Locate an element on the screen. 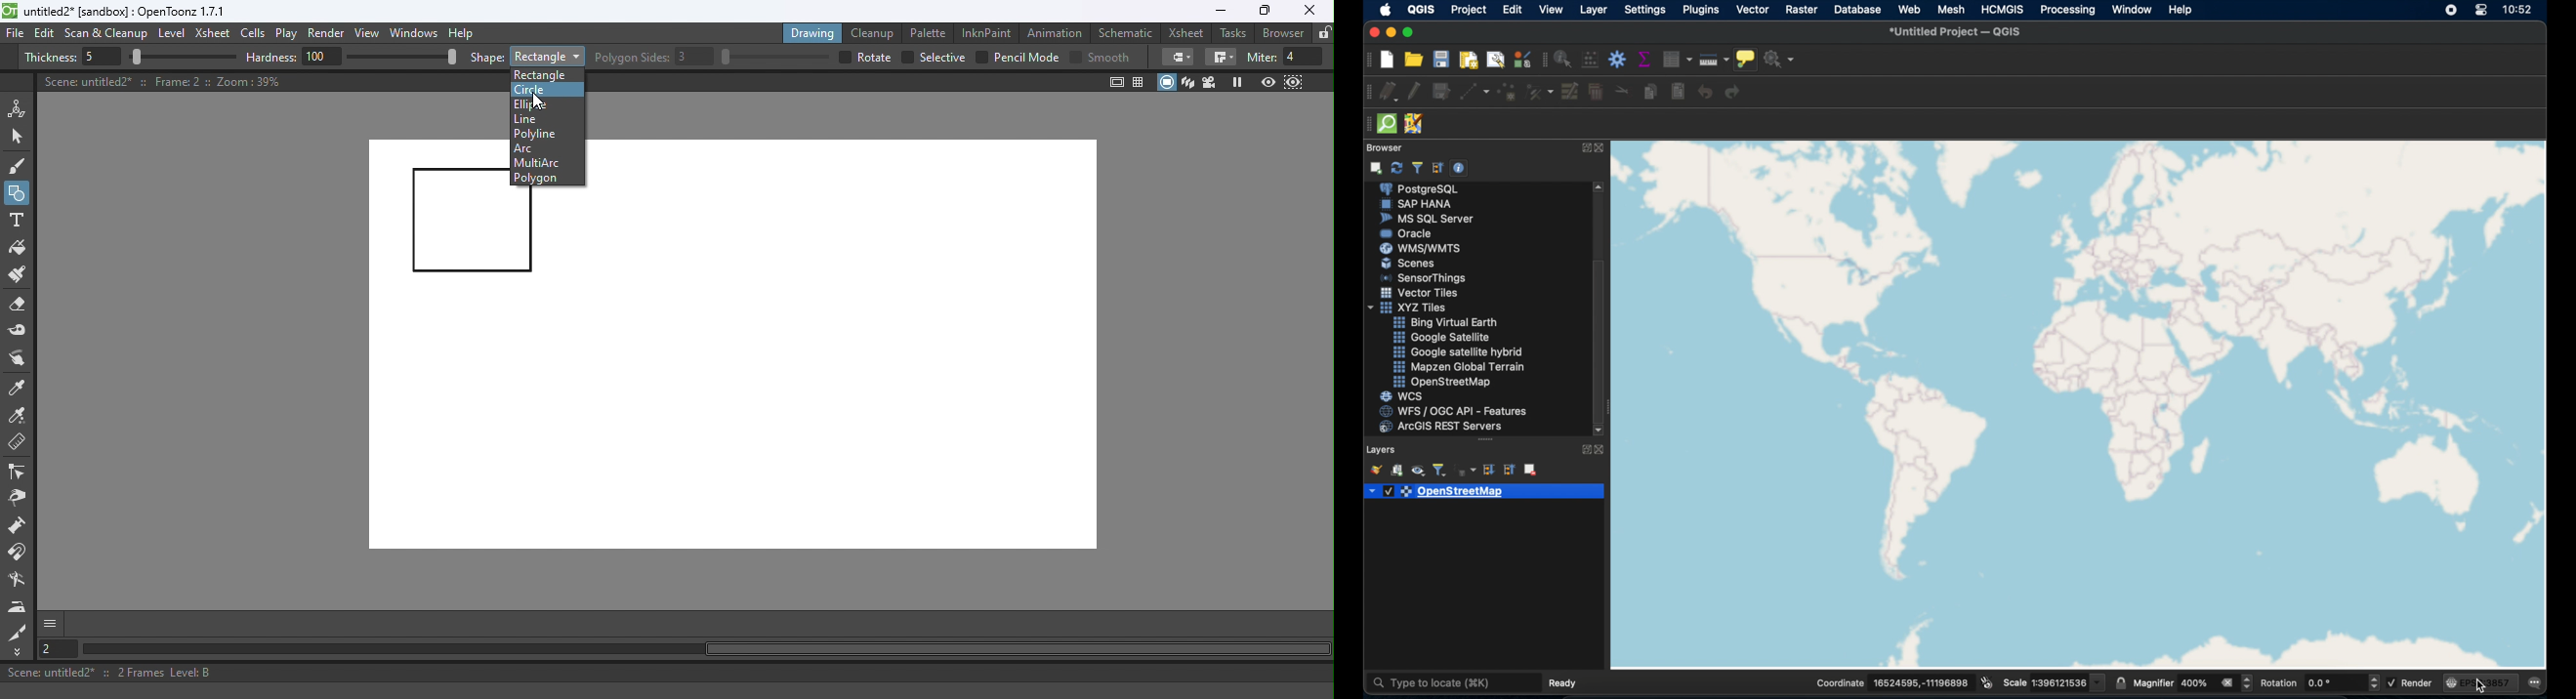 The width and height of the screenshot is (2576, 700). raster is located at coordinates (1802, 10).